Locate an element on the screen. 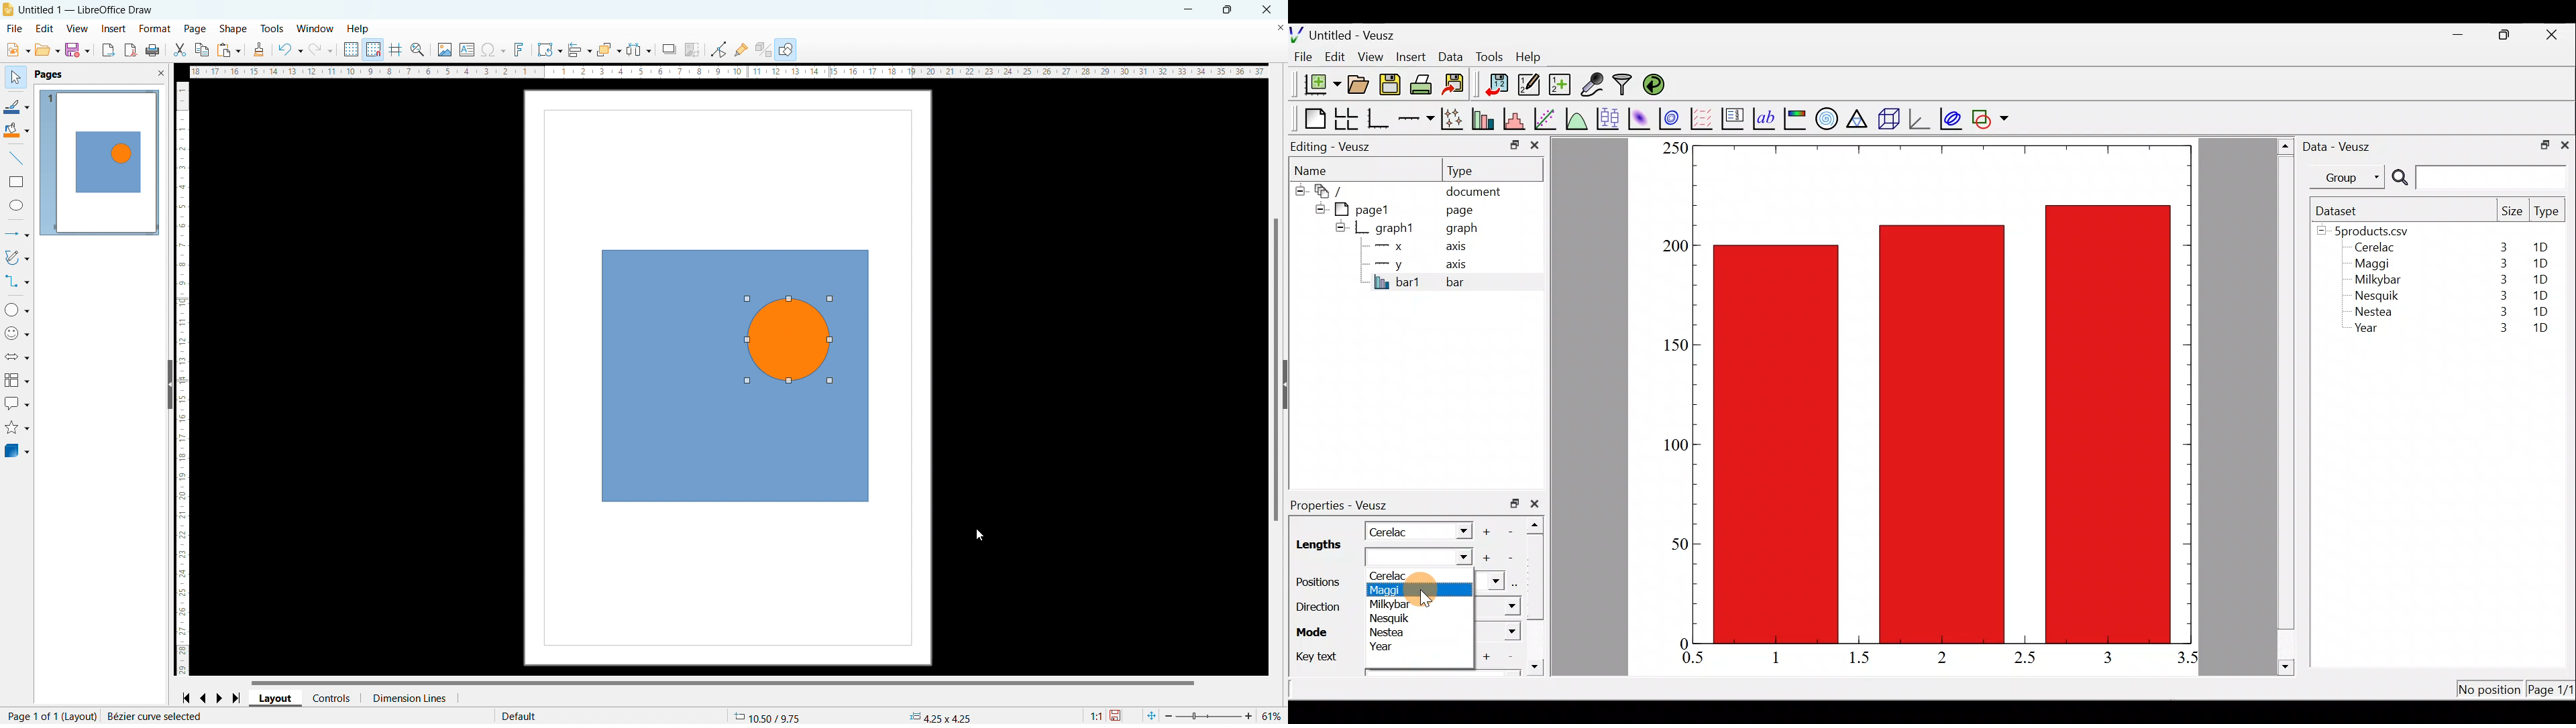  3 is located at coordinates (2501, 295).